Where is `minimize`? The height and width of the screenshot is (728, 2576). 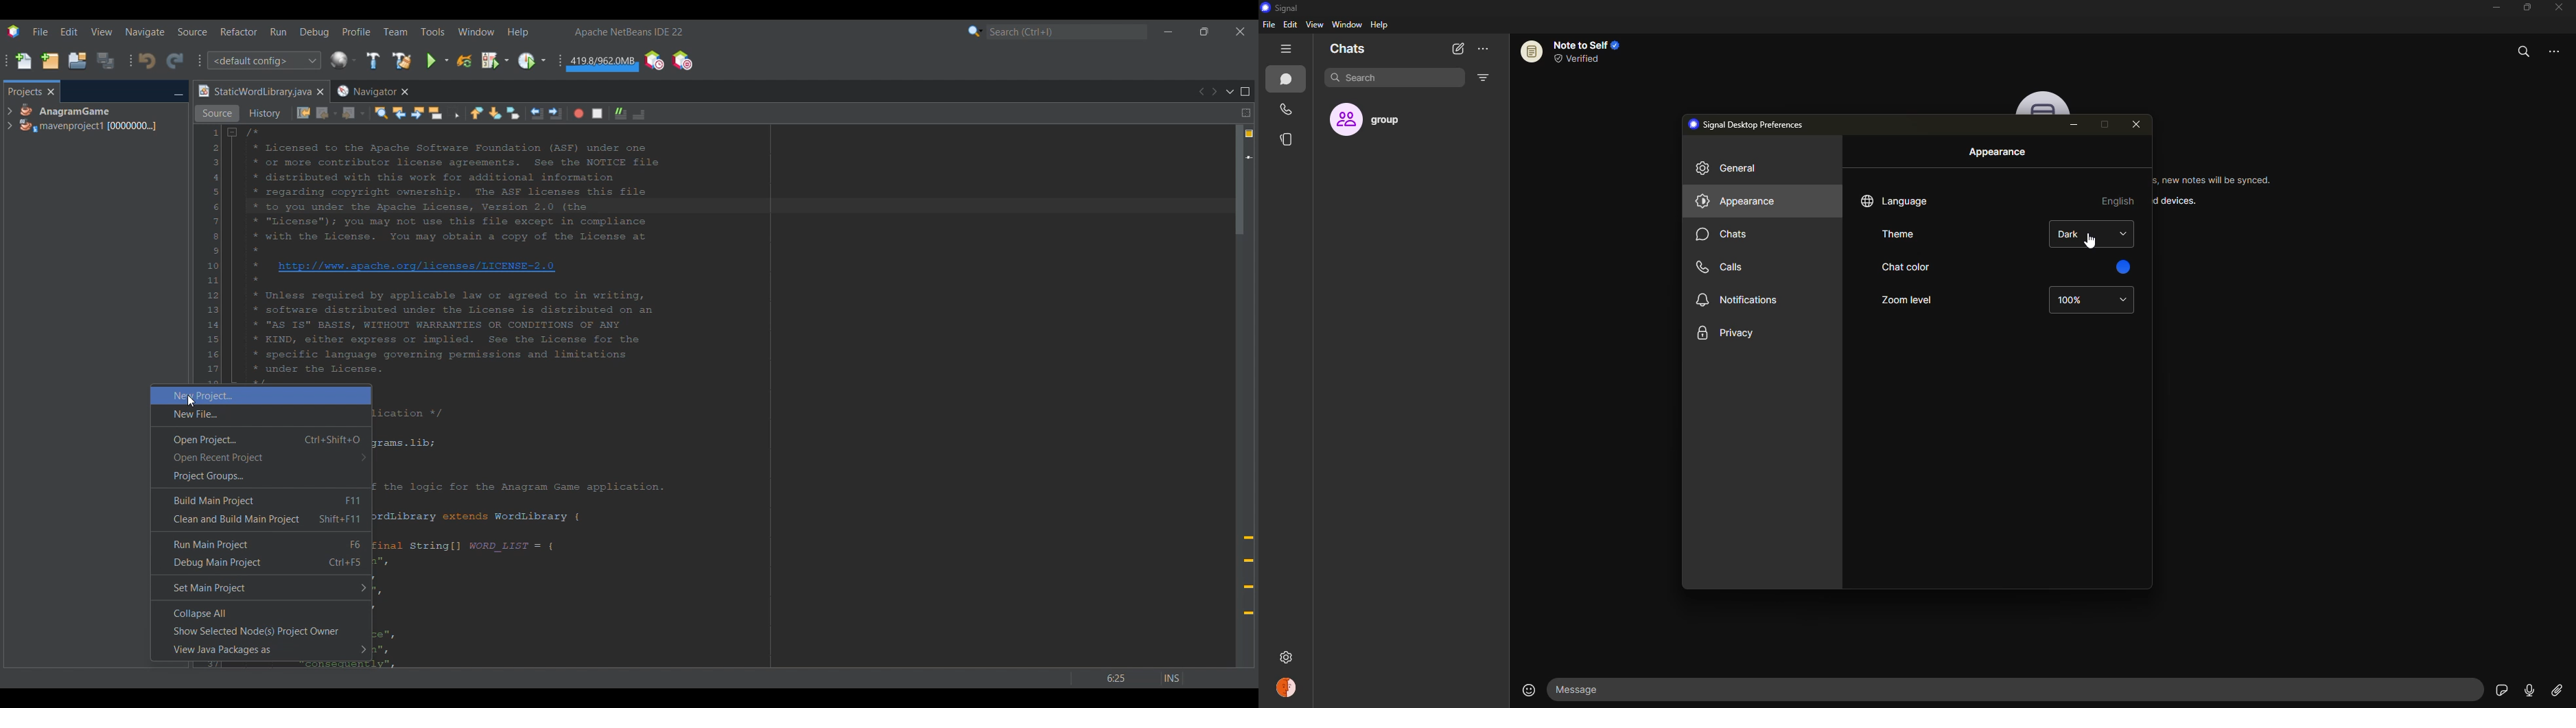 minimize is located at coordinates (2490, 9).